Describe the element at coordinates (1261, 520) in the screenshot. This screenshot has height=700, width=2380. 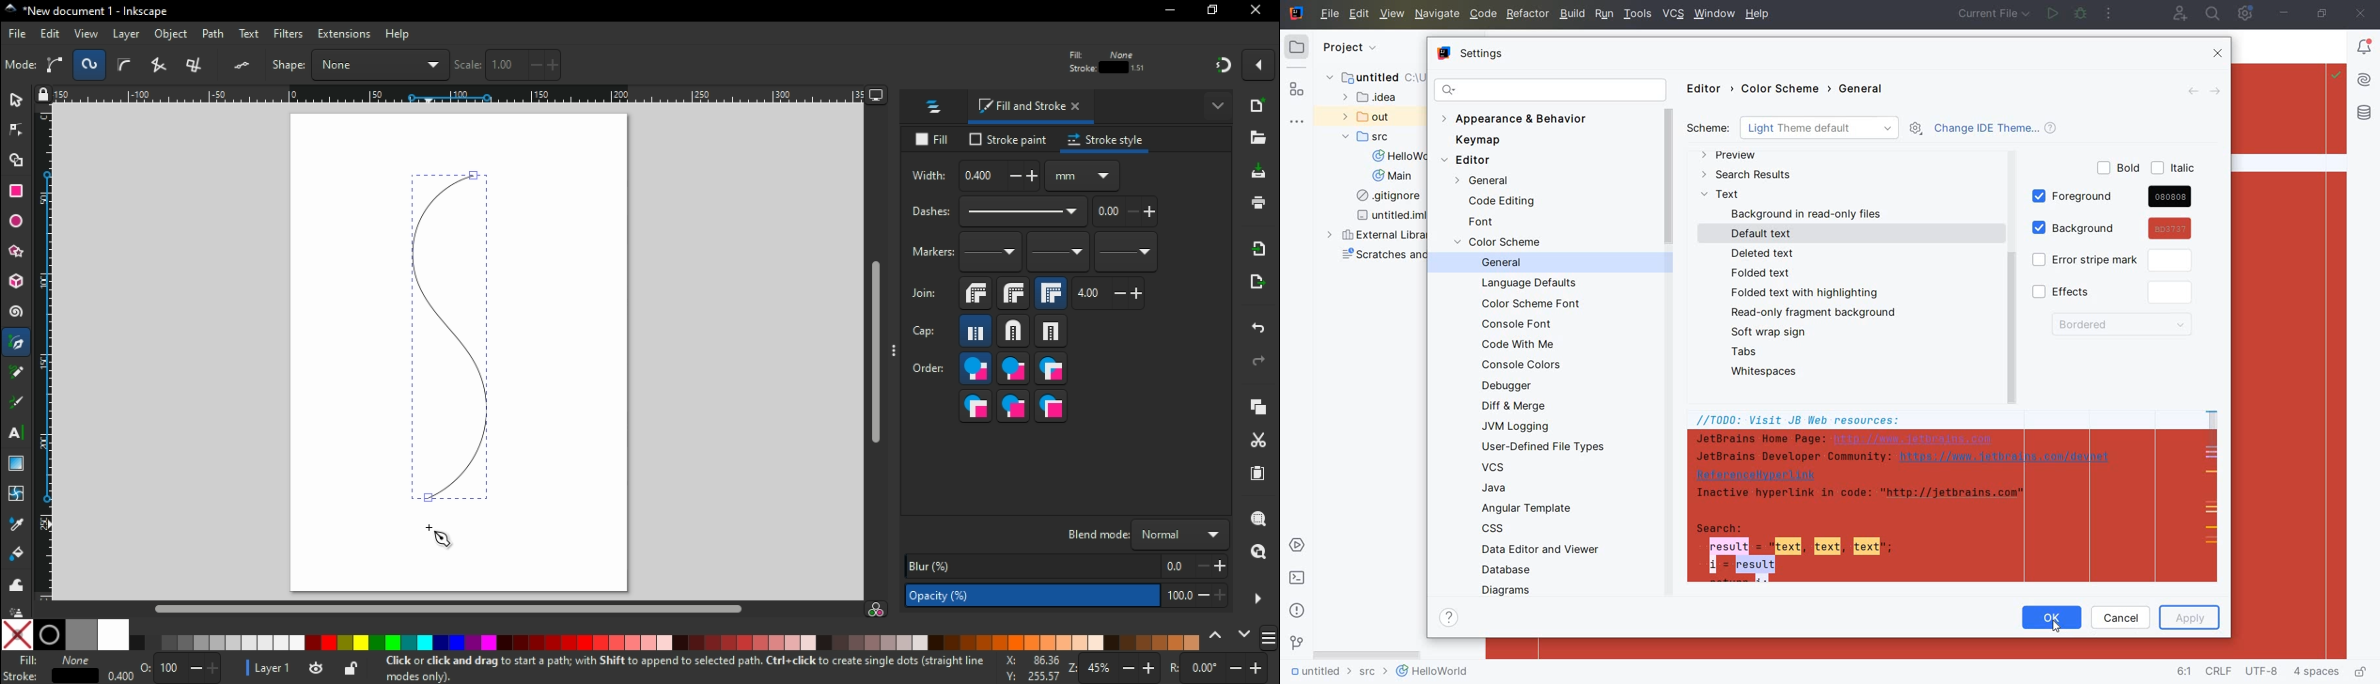
I see `zoom selection` at that location.